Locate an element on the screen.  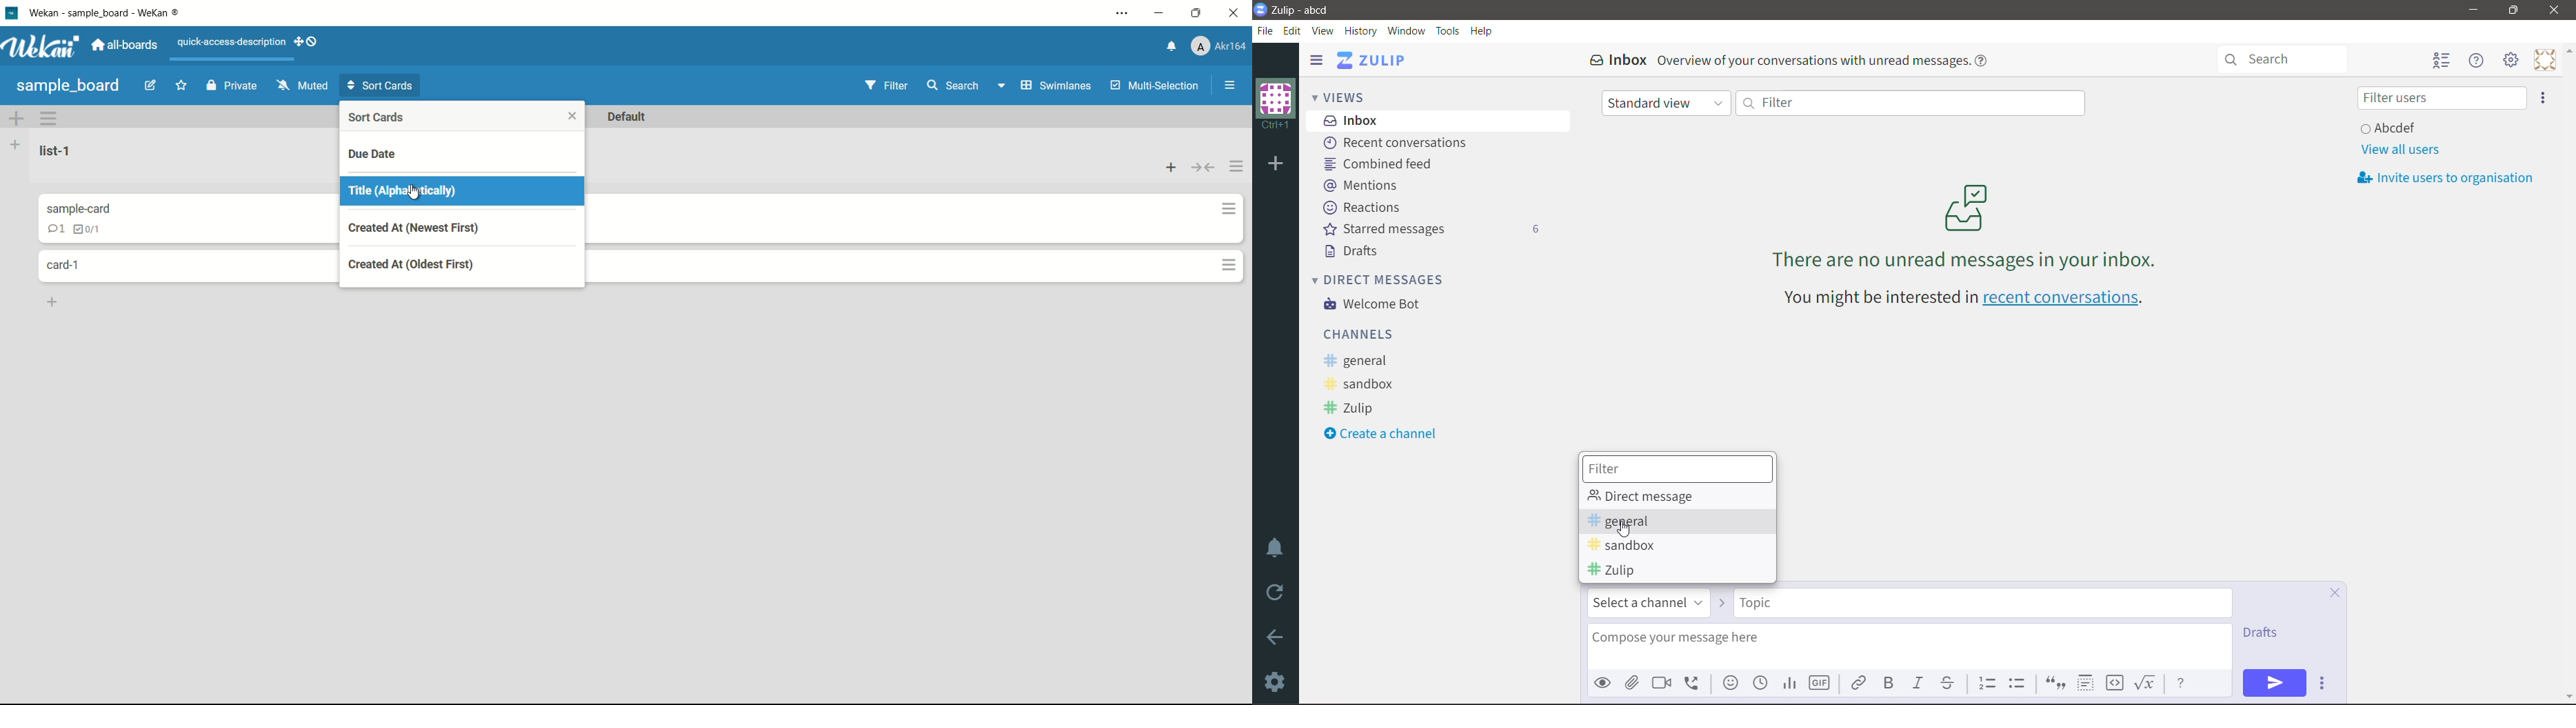
Send is located at coordinates (2275, 683).